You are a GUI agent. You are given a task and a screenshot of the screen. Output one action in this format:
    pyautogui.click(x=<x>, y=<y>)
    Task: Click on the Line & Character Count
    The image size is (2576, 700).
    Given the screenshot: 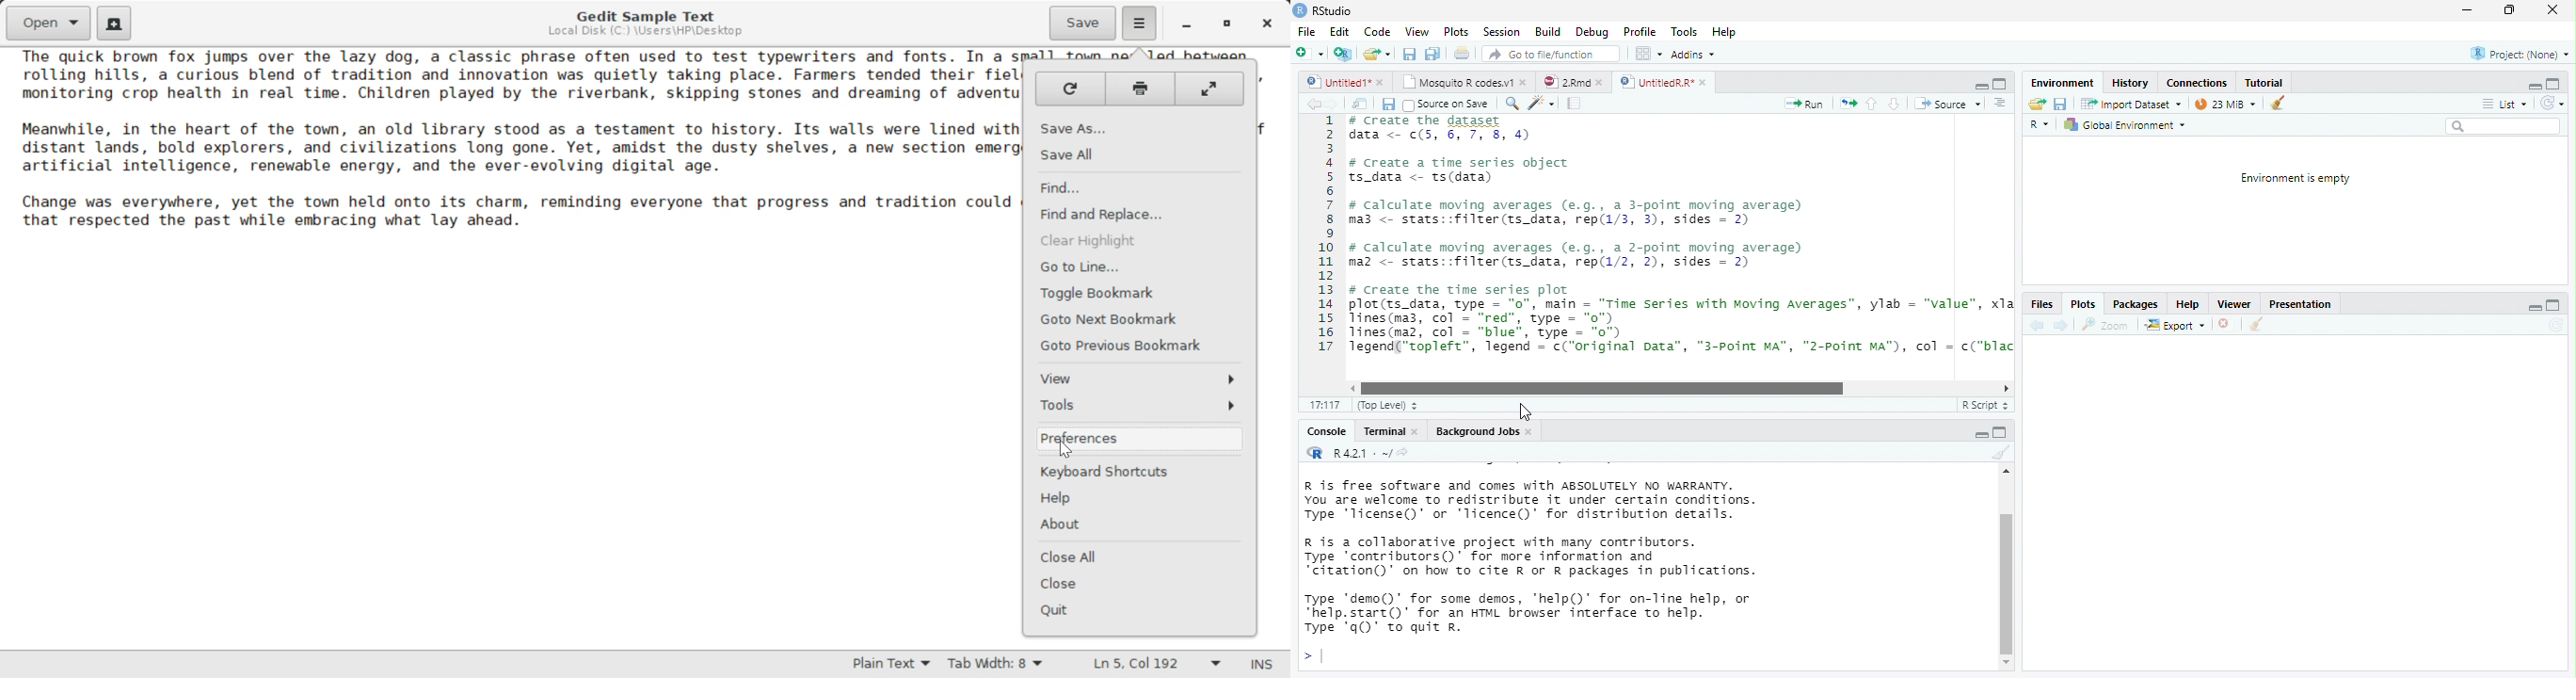 What is the action you would take?
    pyautogui.click(x=1151, y=665)
    